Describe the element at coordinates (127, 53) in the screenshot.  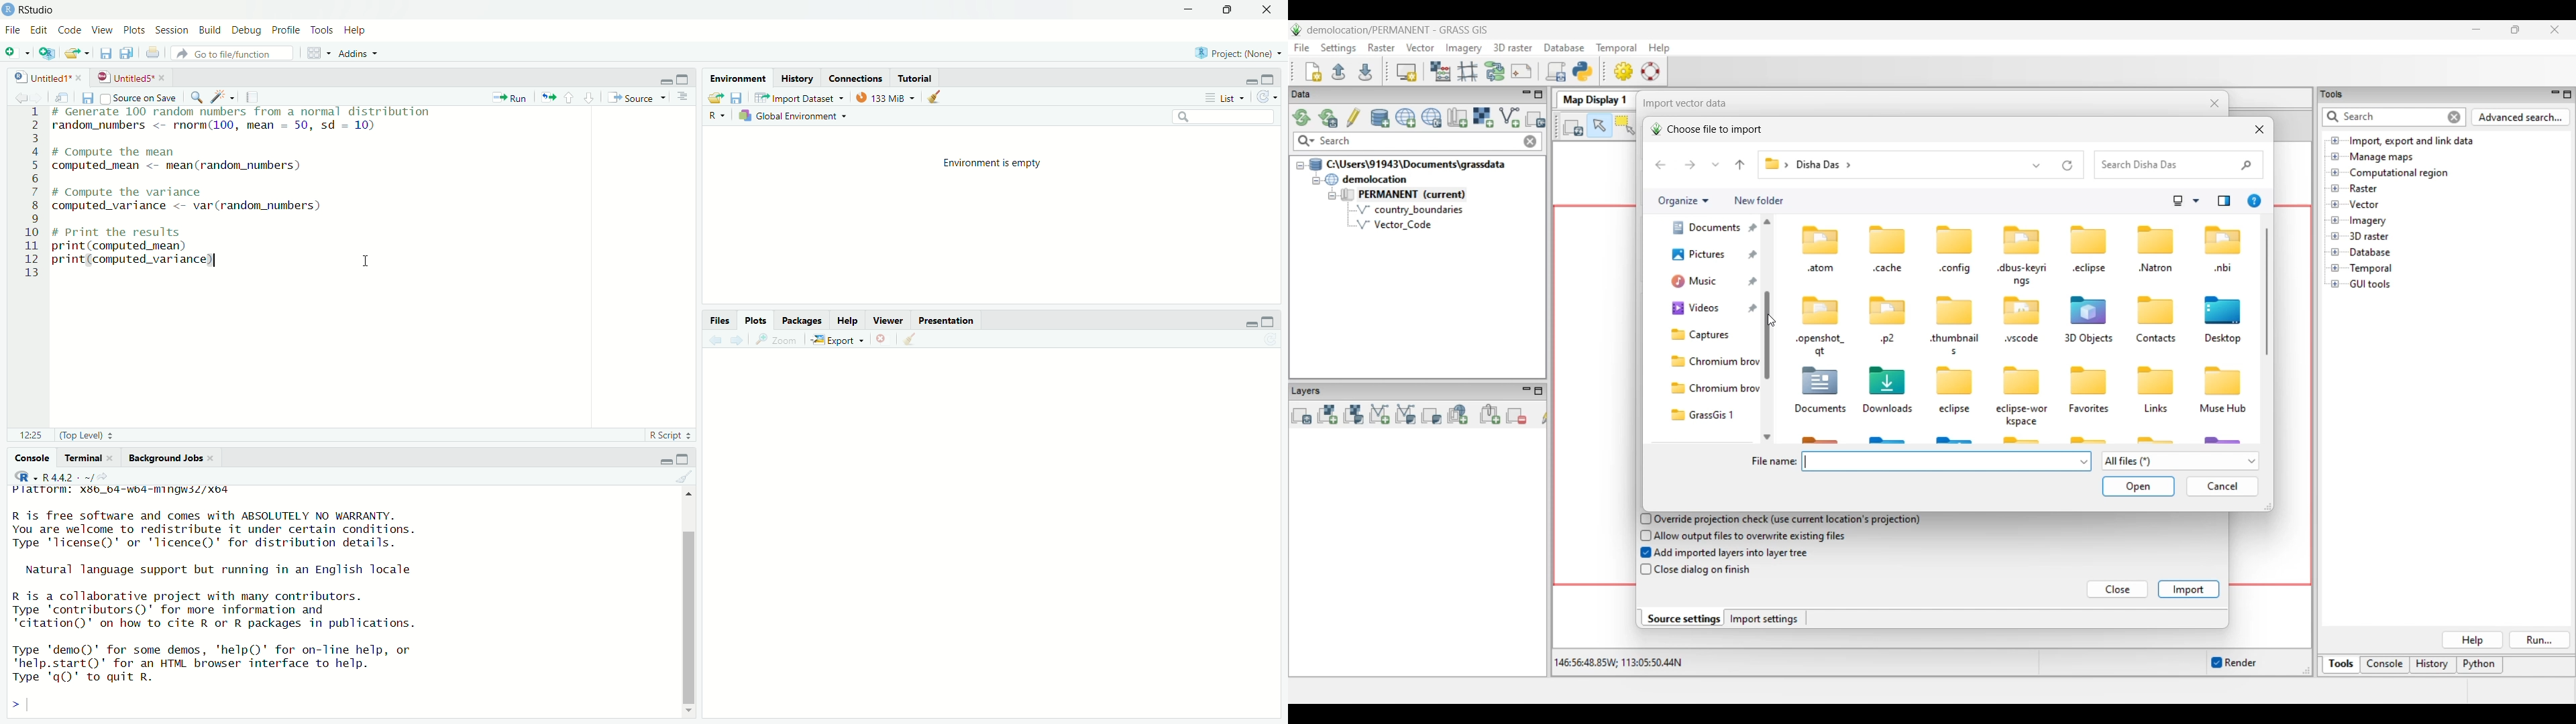
I see `save all open document` at that location.